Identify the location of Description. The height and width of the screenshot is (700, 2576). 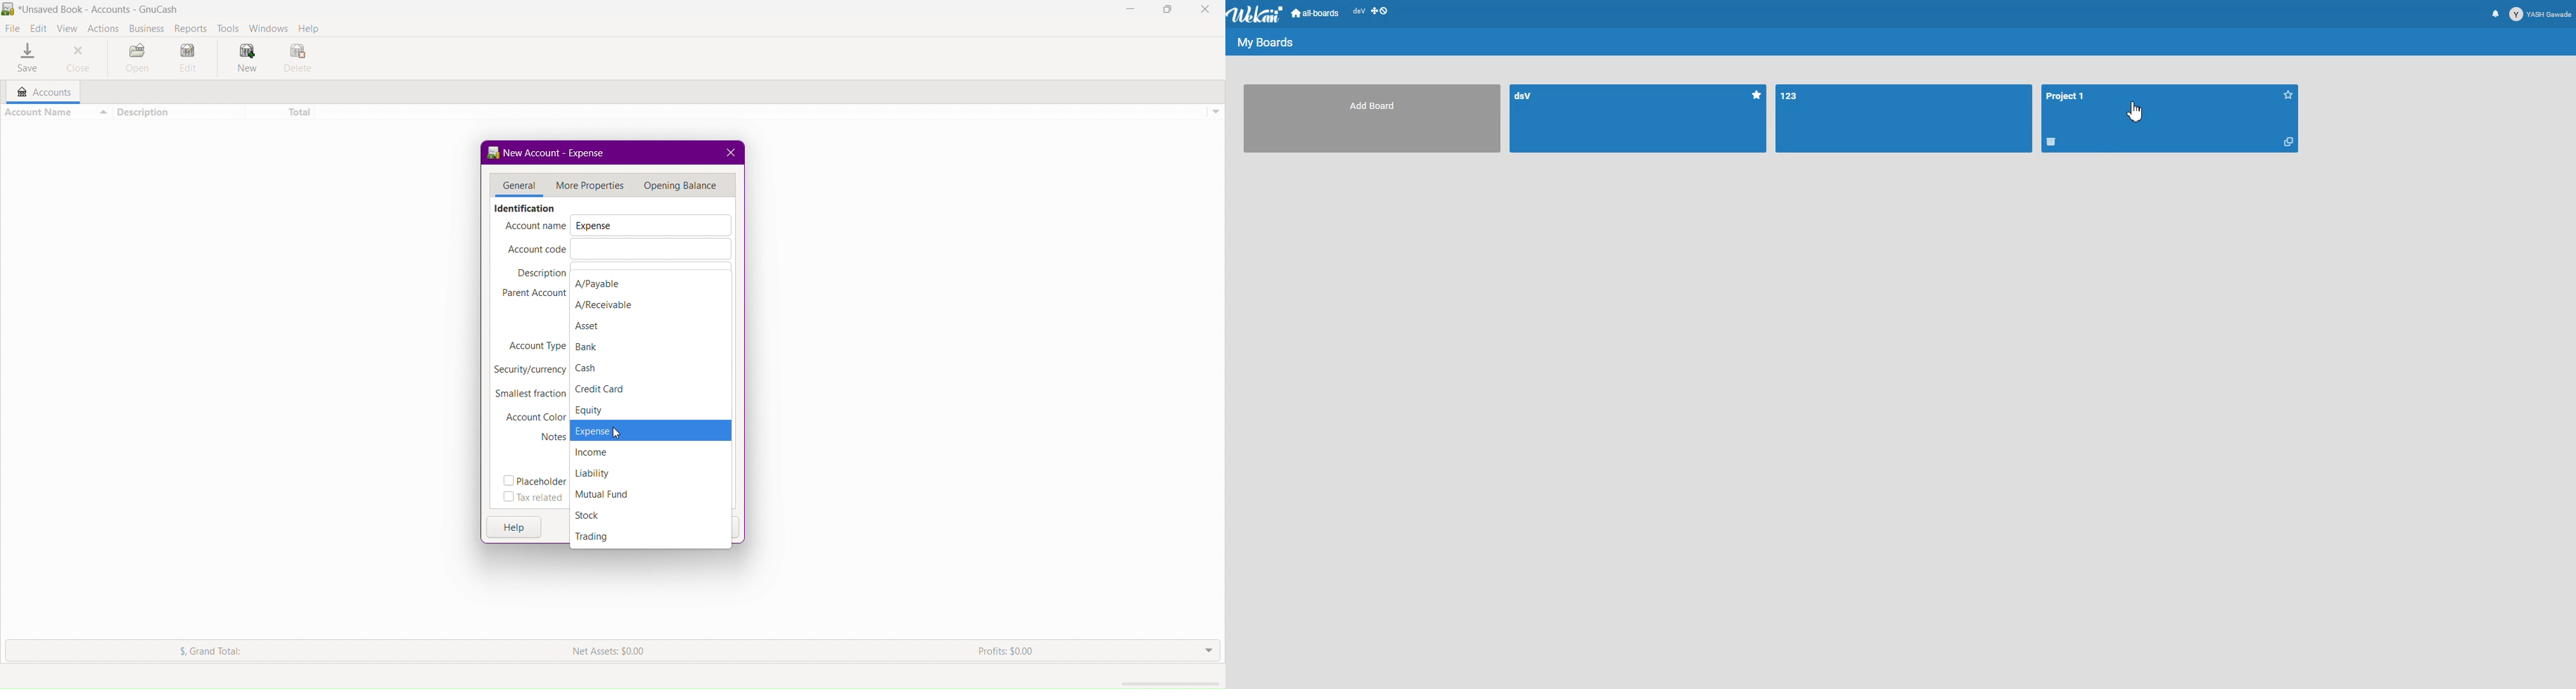
(535, 274).